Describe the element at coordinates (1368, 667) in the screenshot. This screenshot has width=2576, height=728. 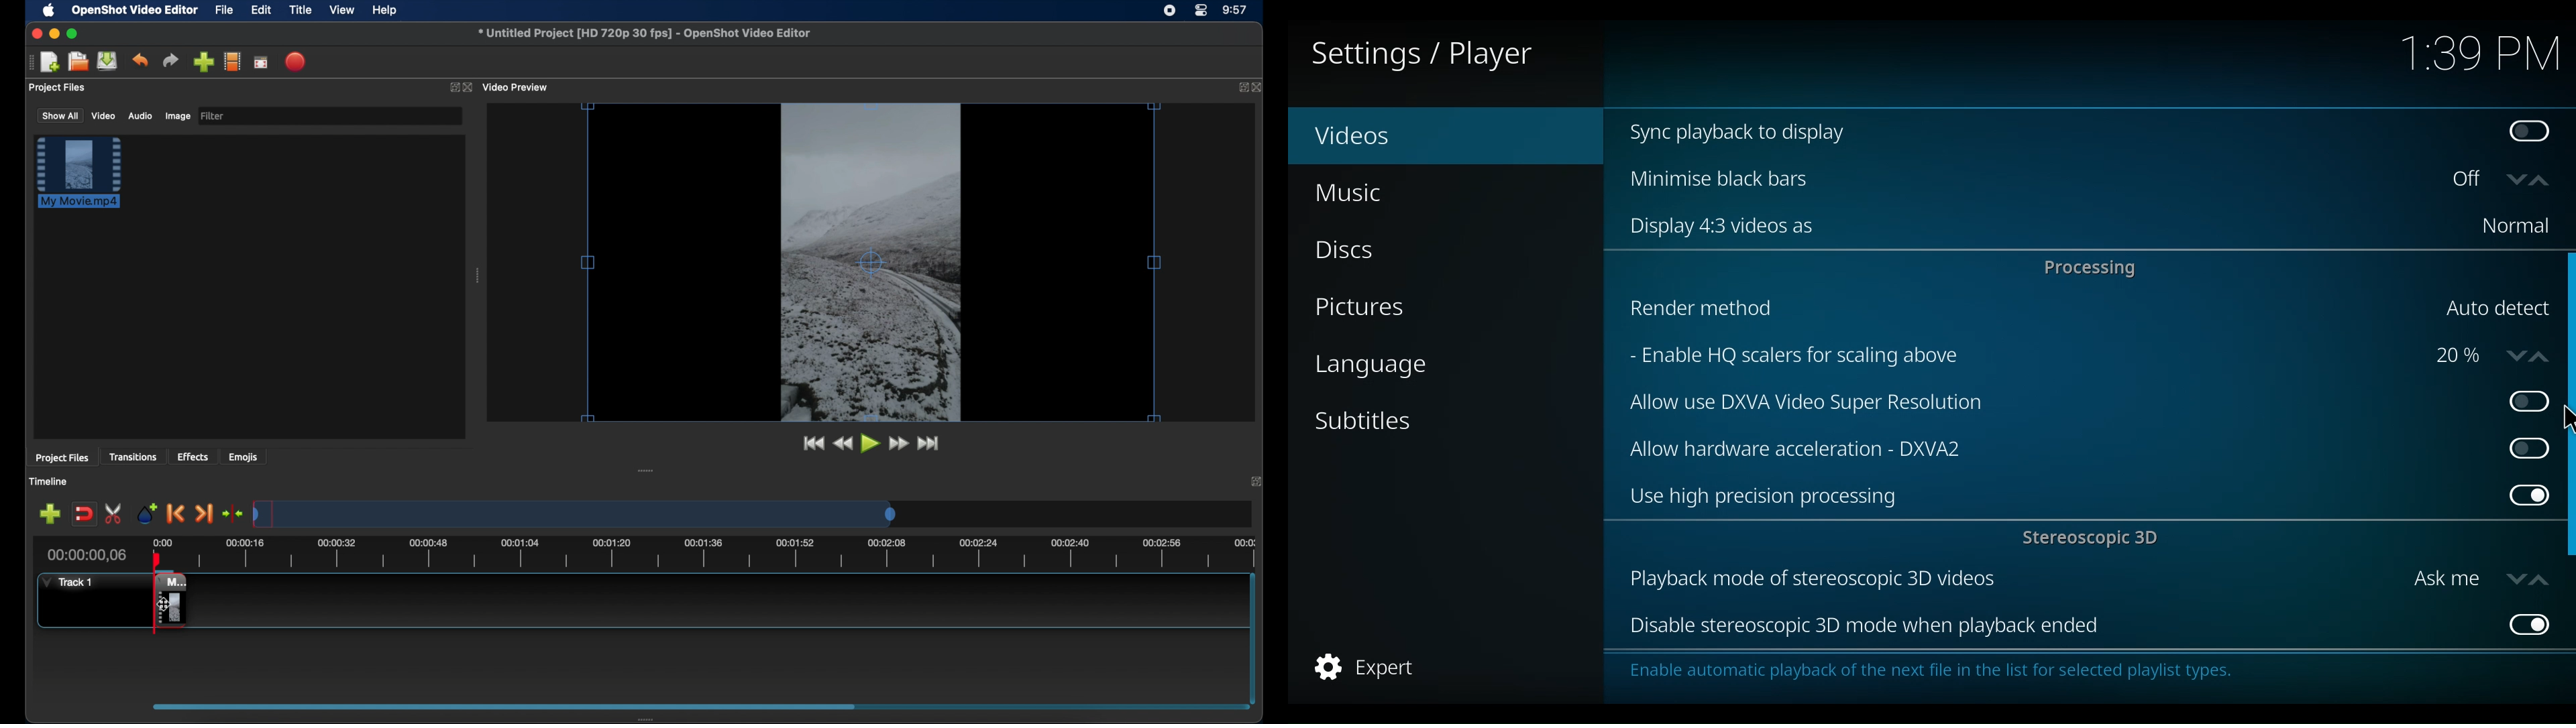
I see `Expert` at that location.